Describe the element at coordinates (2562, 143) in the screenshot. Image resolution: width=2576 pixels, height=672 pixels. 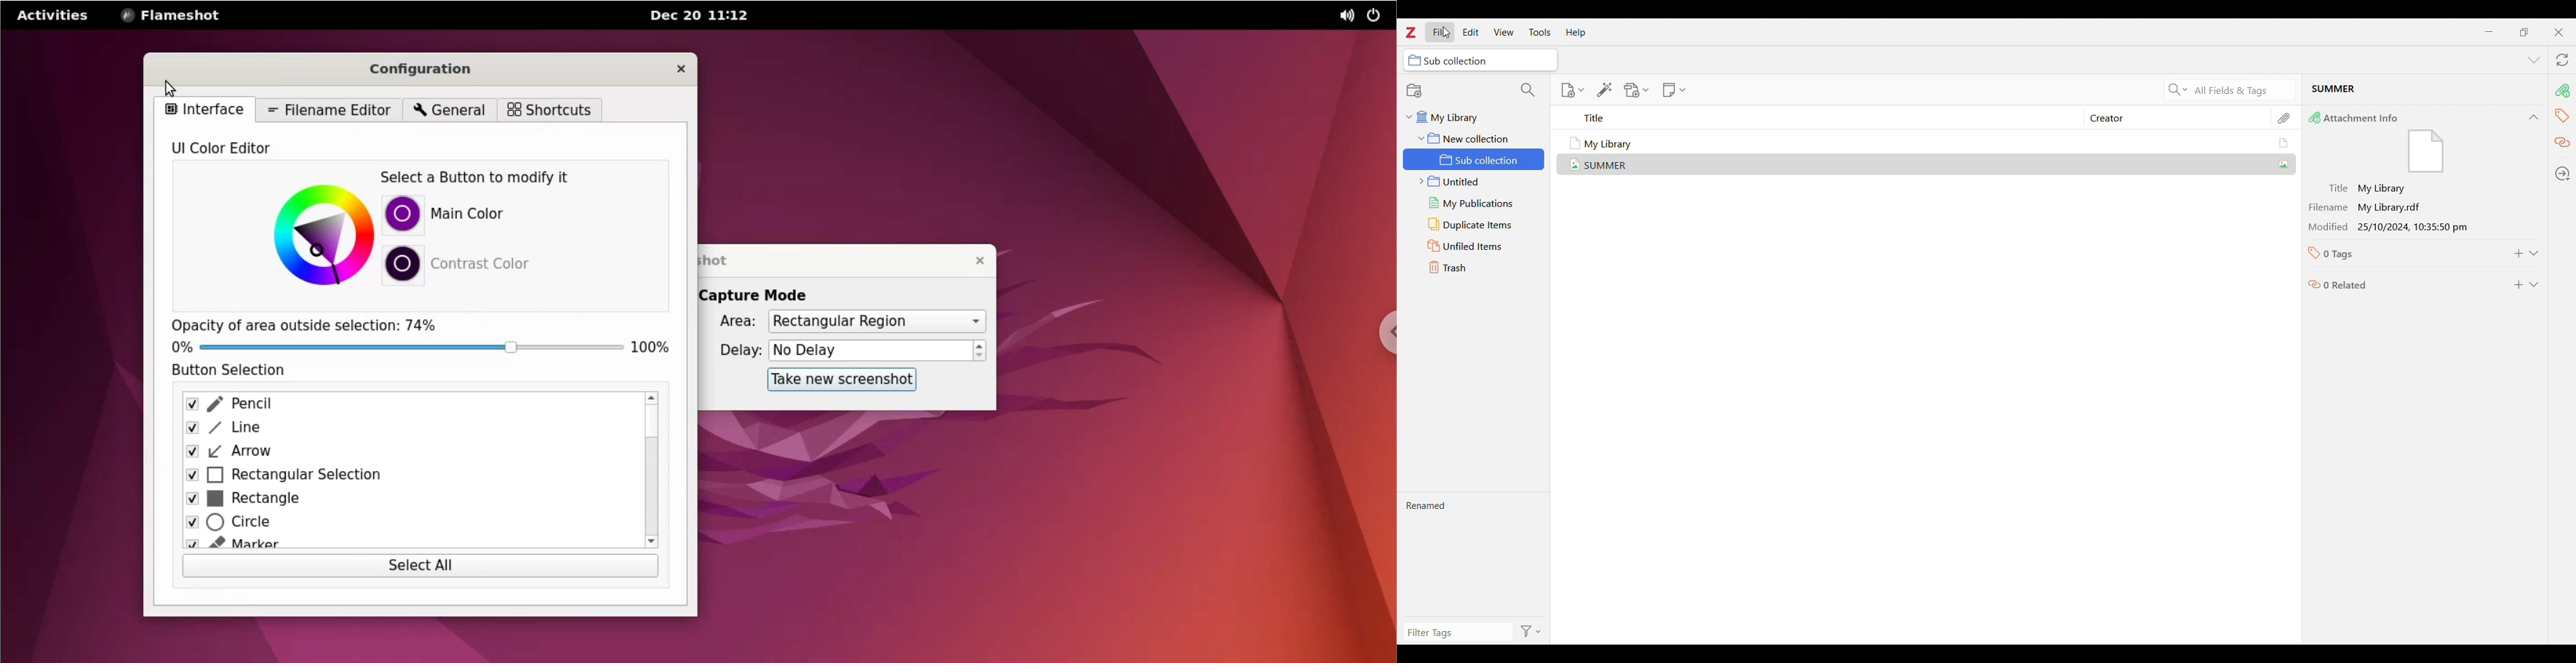
I see `Related` at that location.